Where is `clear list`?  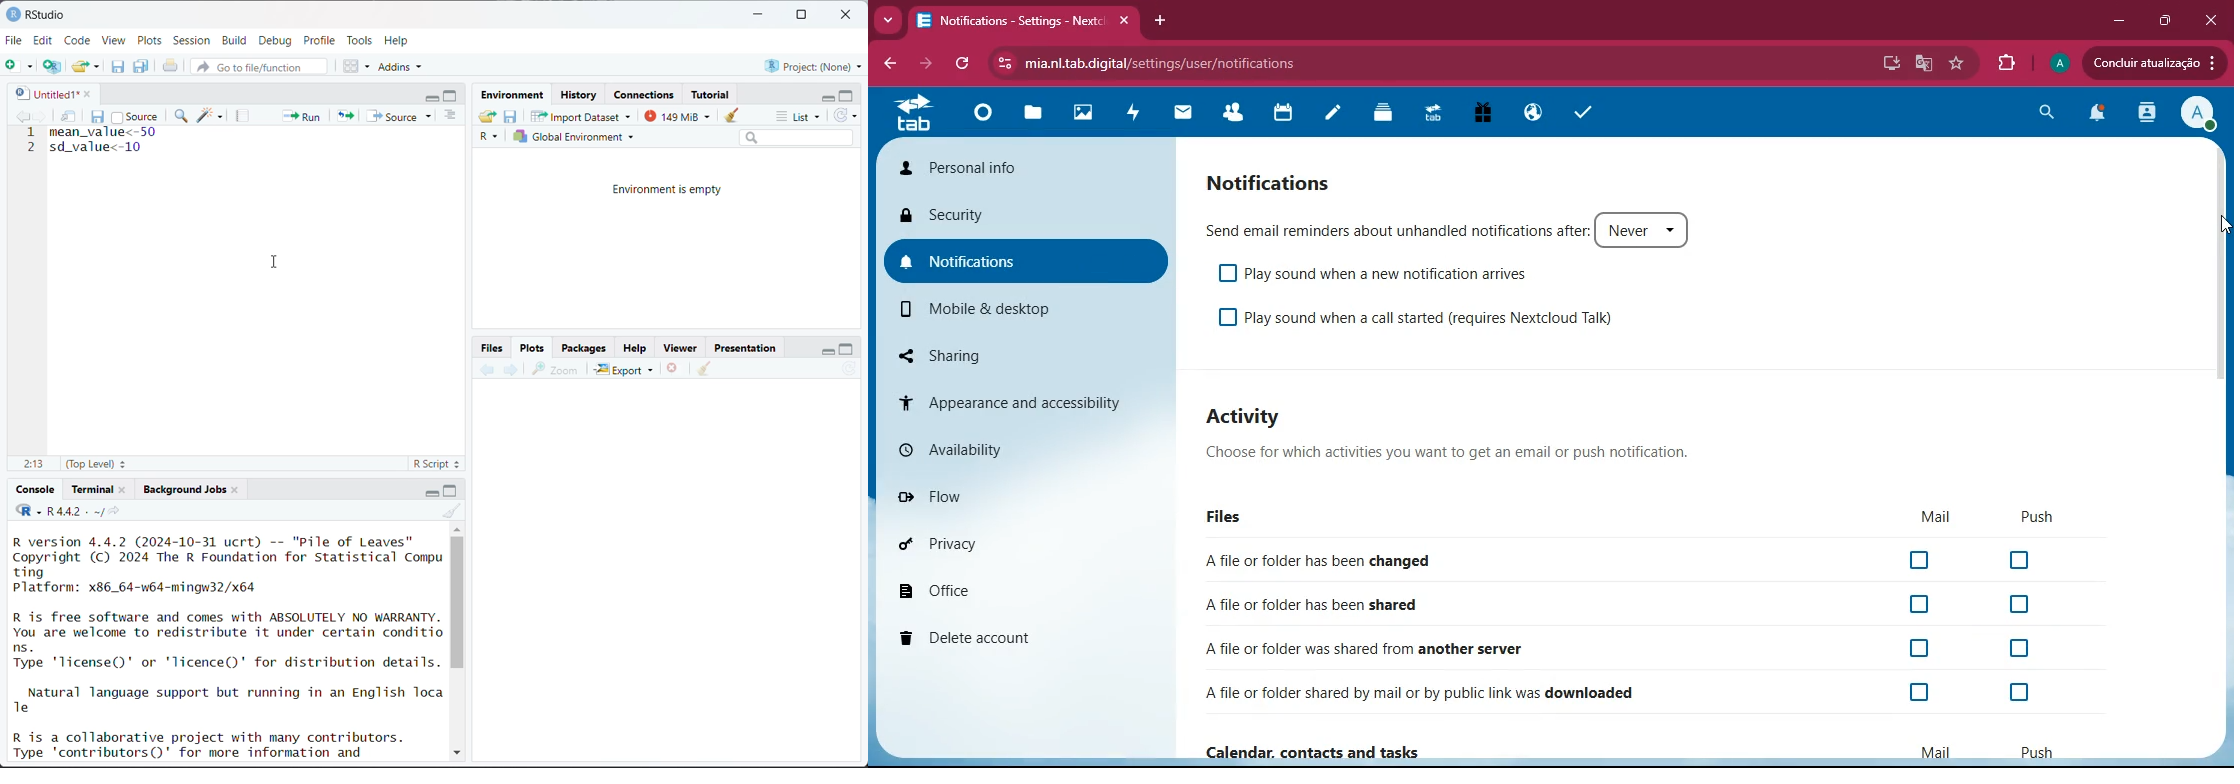 clear list is located at coordinates (98, 66).